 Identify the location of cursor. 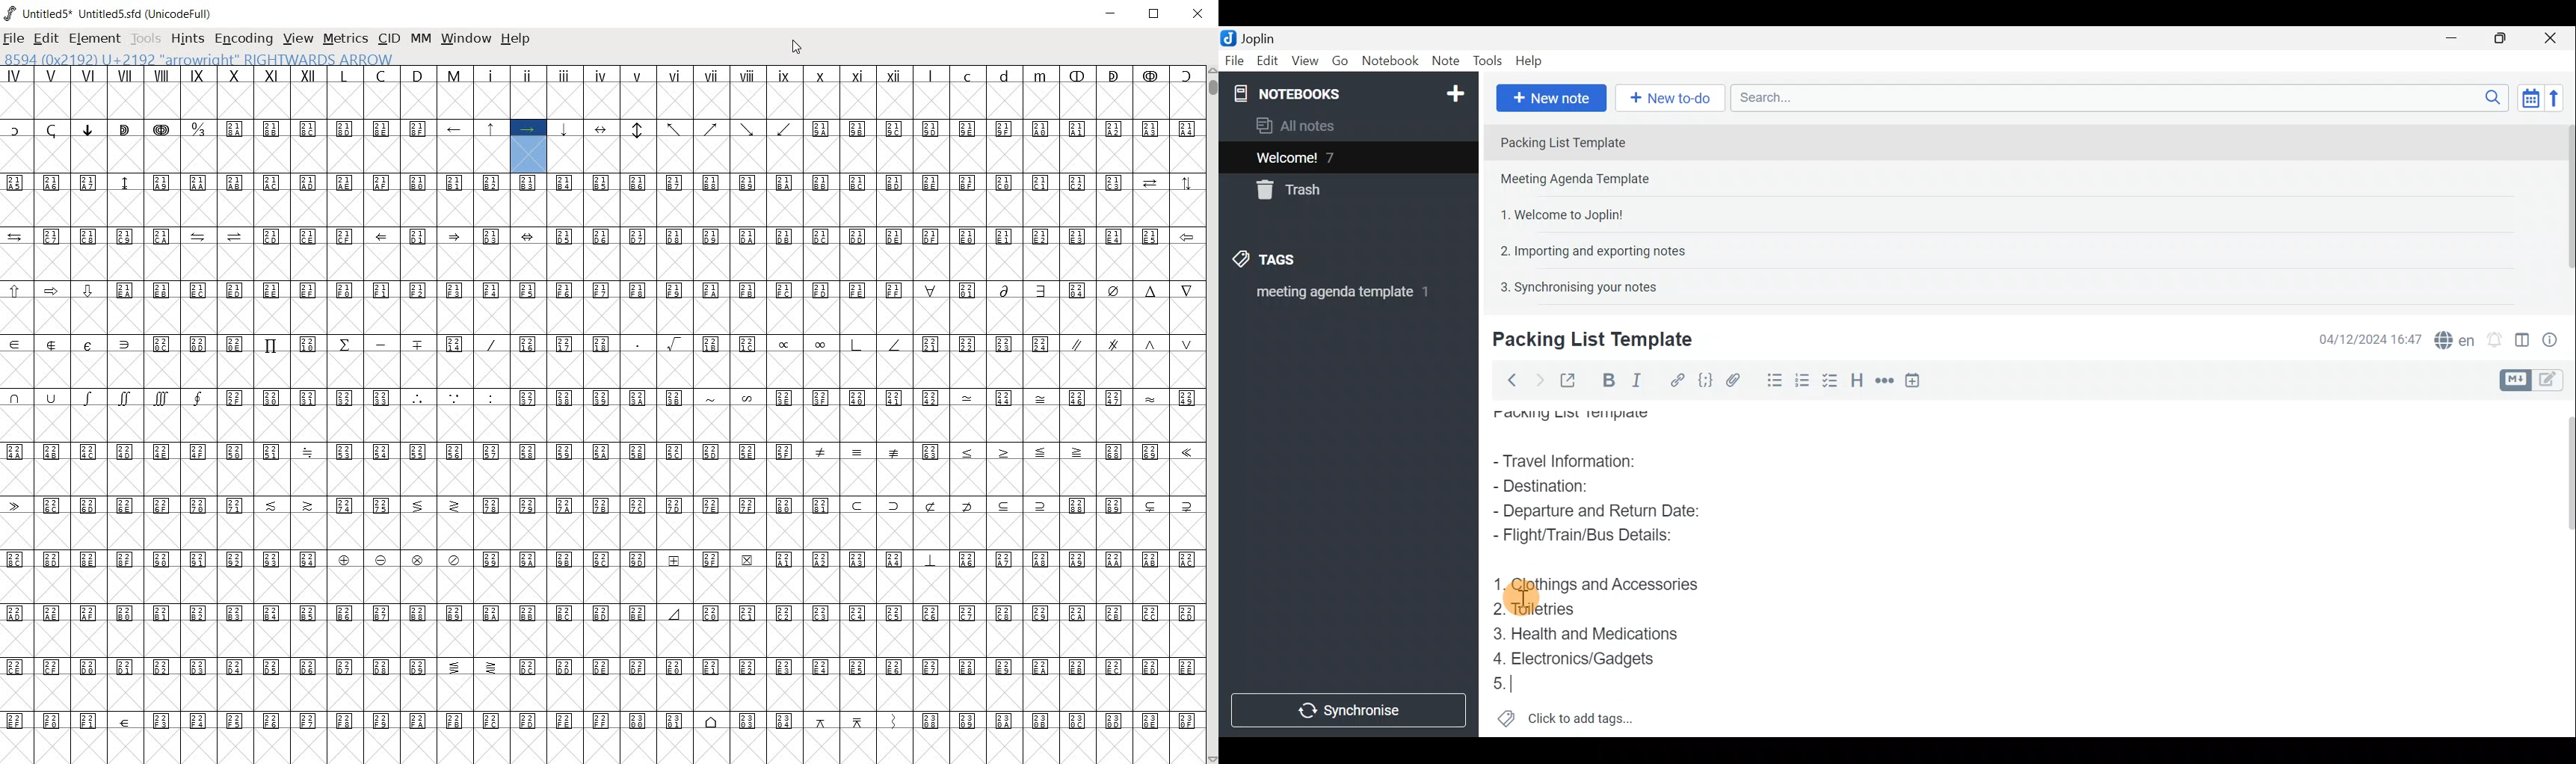
(1520, 598).